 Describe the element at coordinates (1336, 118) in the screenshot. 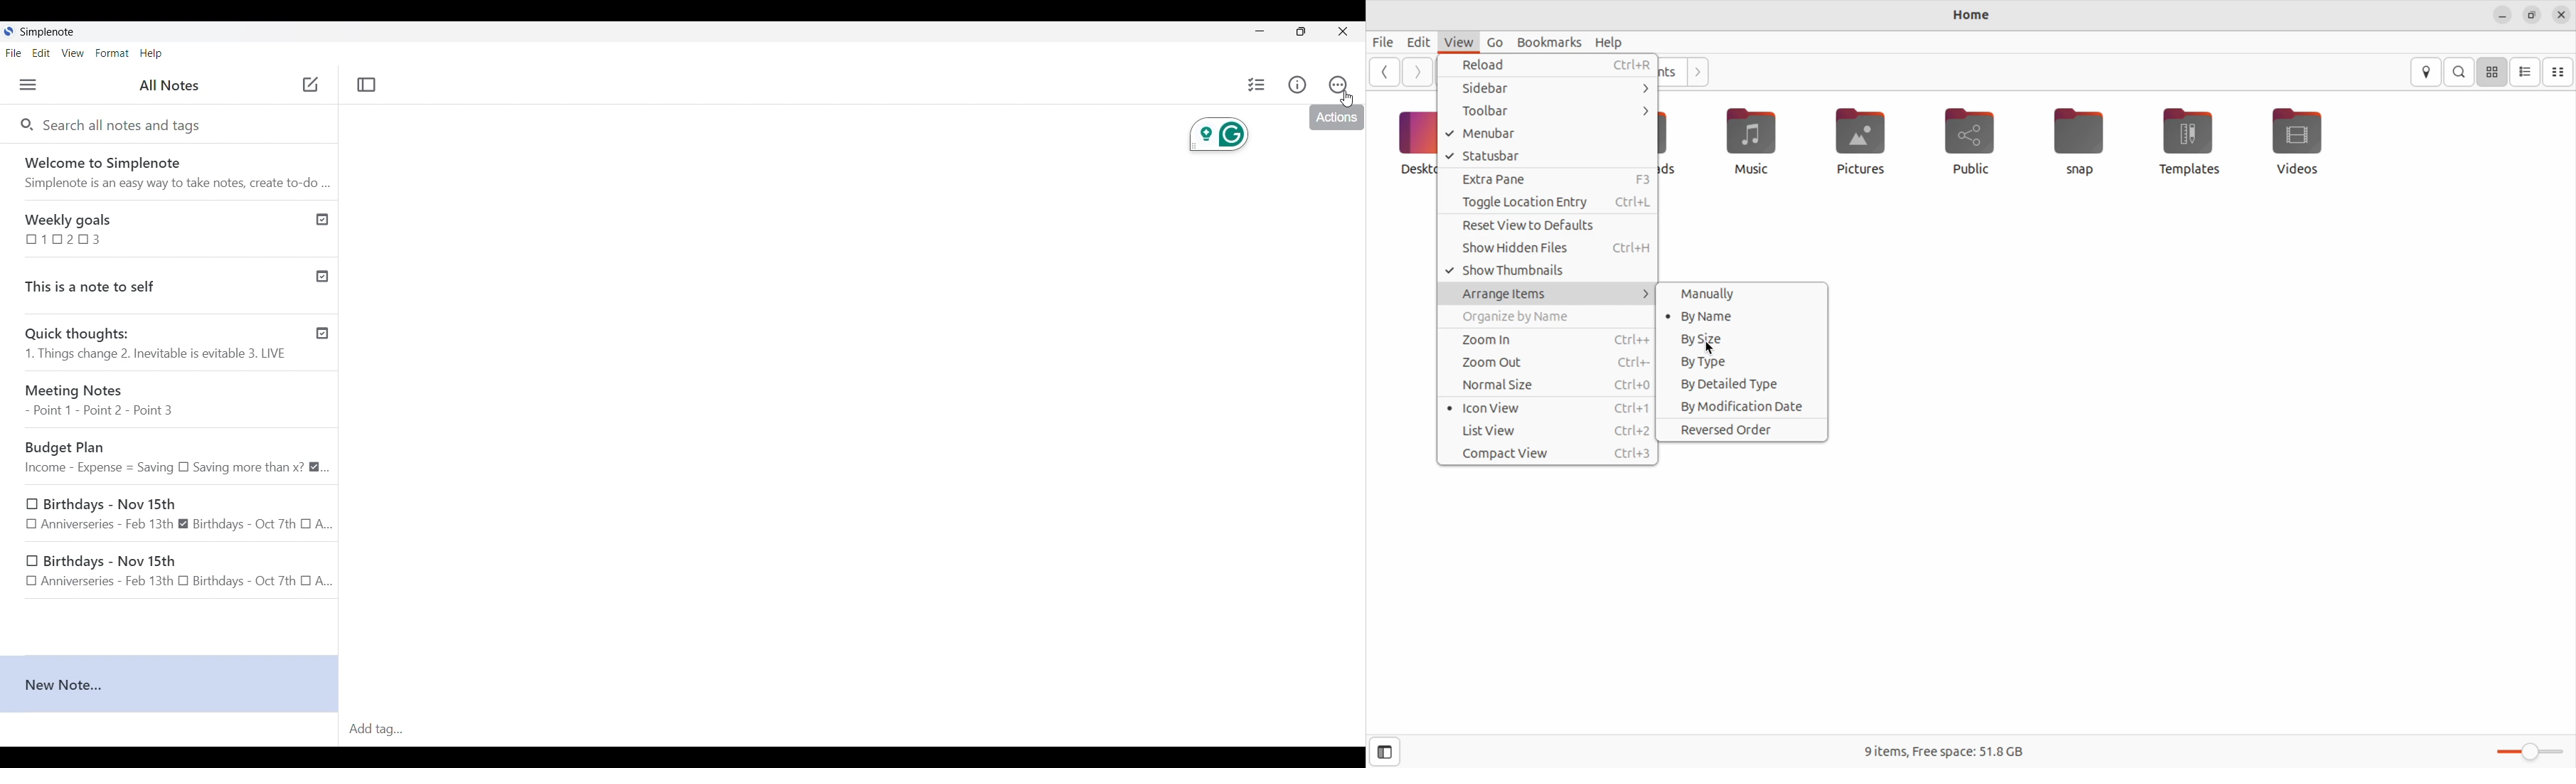

I see `Description of selected icon` at that location.